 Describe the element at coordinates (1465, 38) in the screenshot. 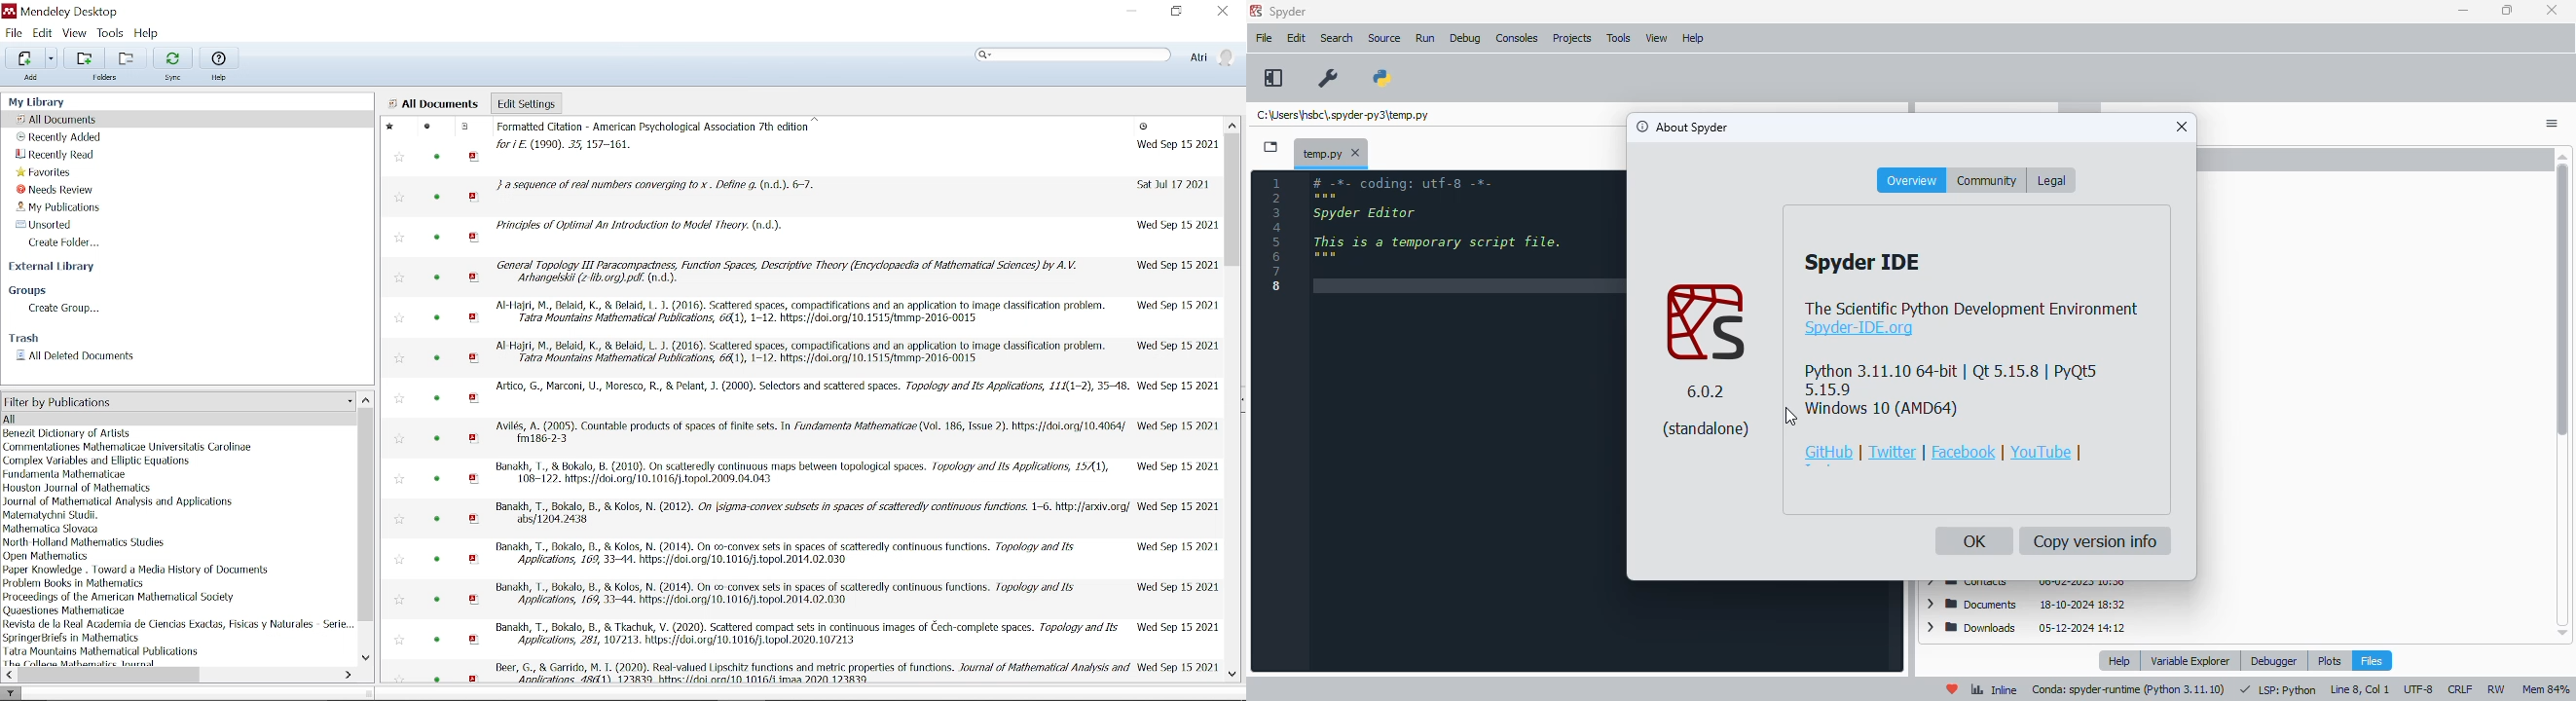

I see `debug` at that location.